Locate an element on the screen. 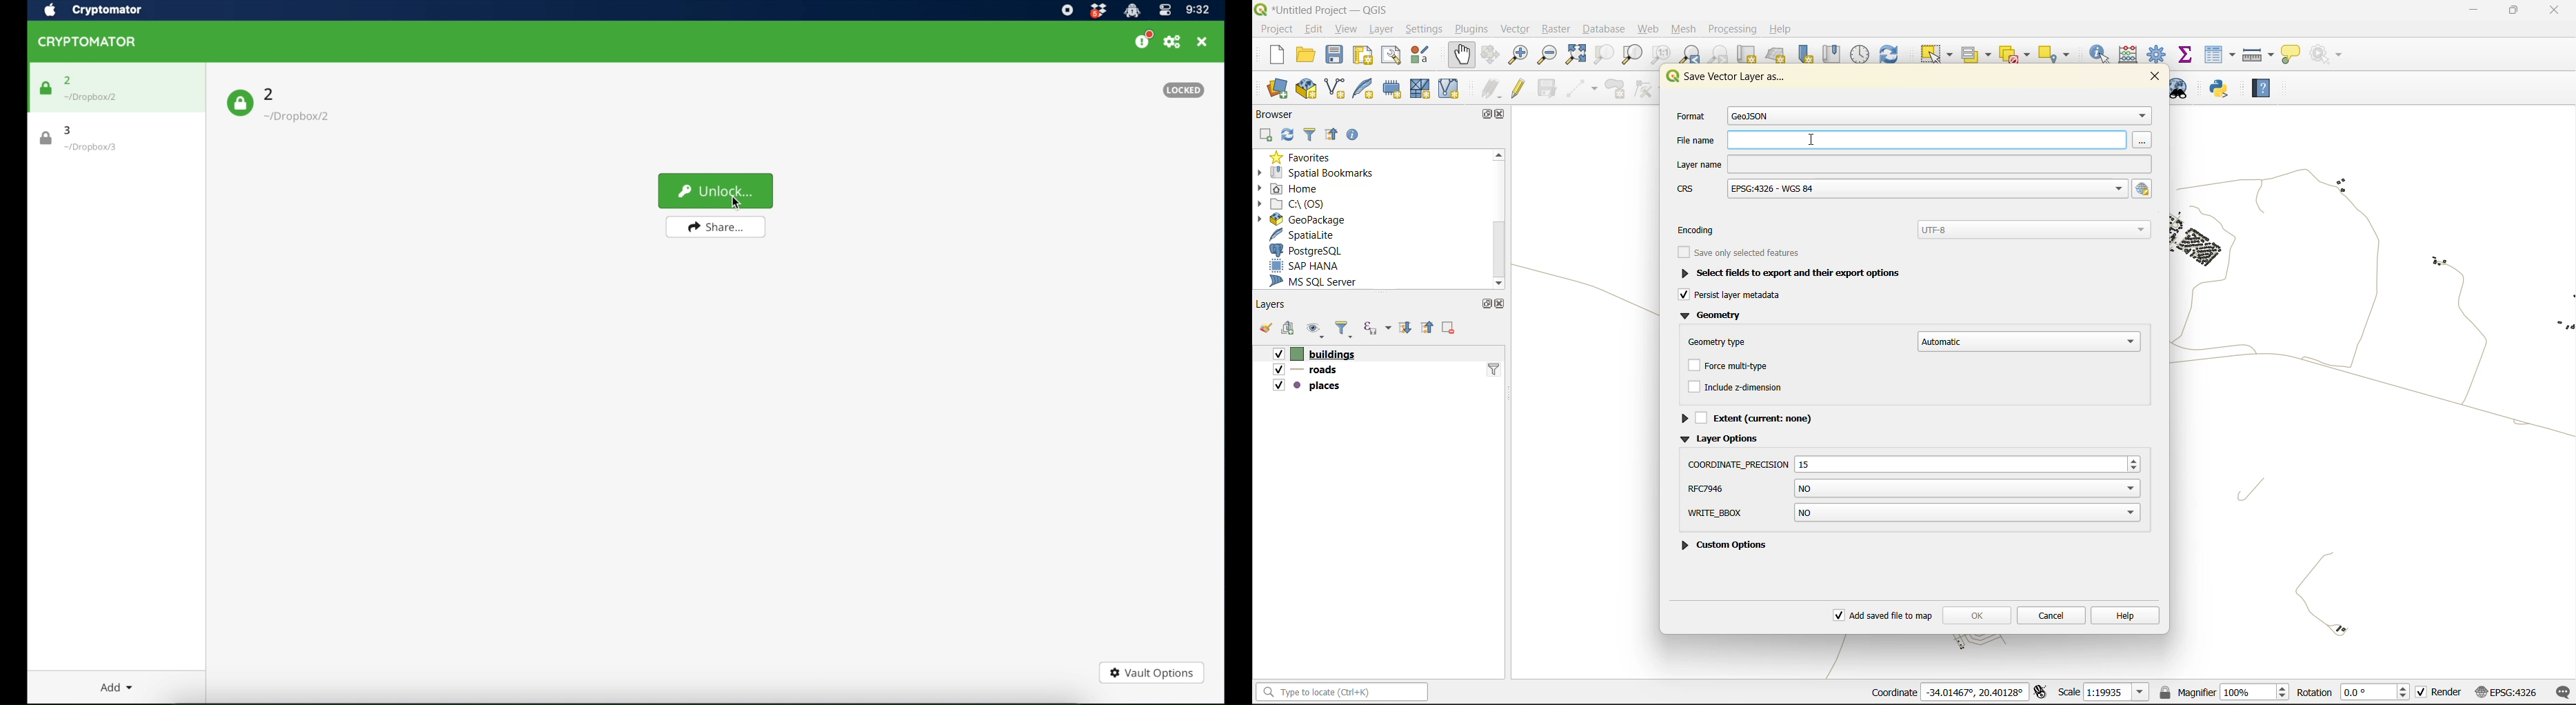 The height and width of the screenshot is (728, 2576). add is located at coordinates (1289, 329).